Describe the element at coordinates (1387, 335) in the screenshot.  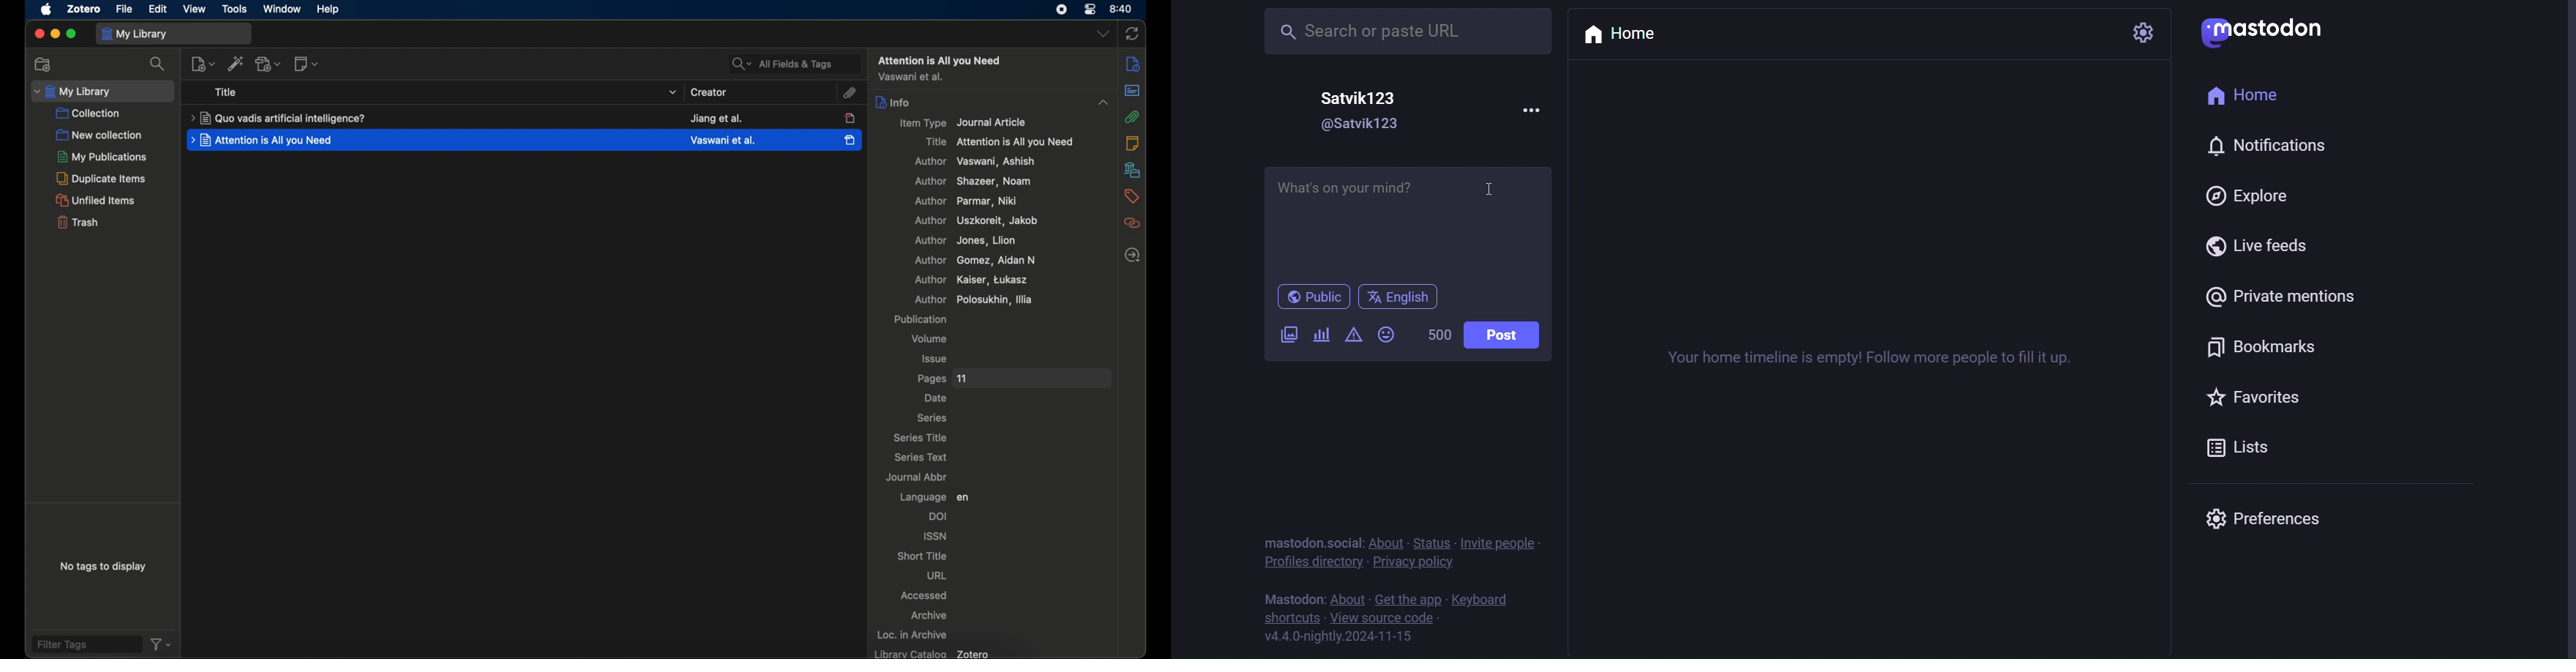
I see `emoji` at that location.